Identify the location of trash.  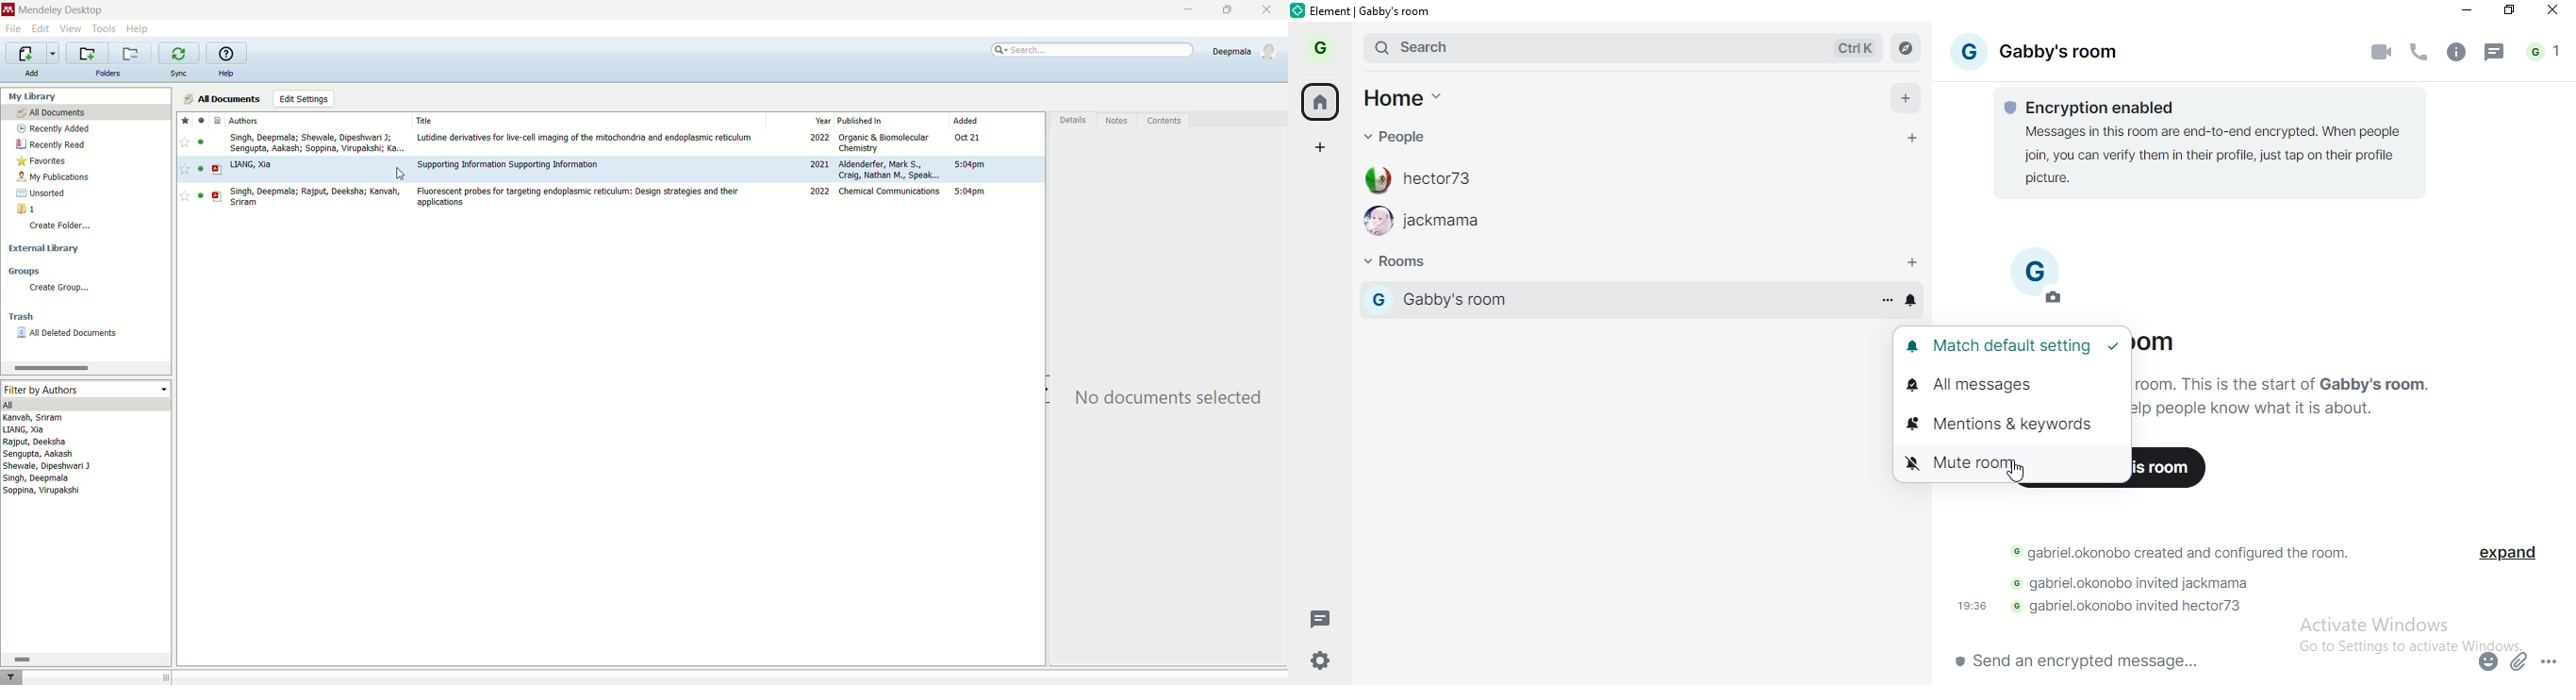
(21, 316).